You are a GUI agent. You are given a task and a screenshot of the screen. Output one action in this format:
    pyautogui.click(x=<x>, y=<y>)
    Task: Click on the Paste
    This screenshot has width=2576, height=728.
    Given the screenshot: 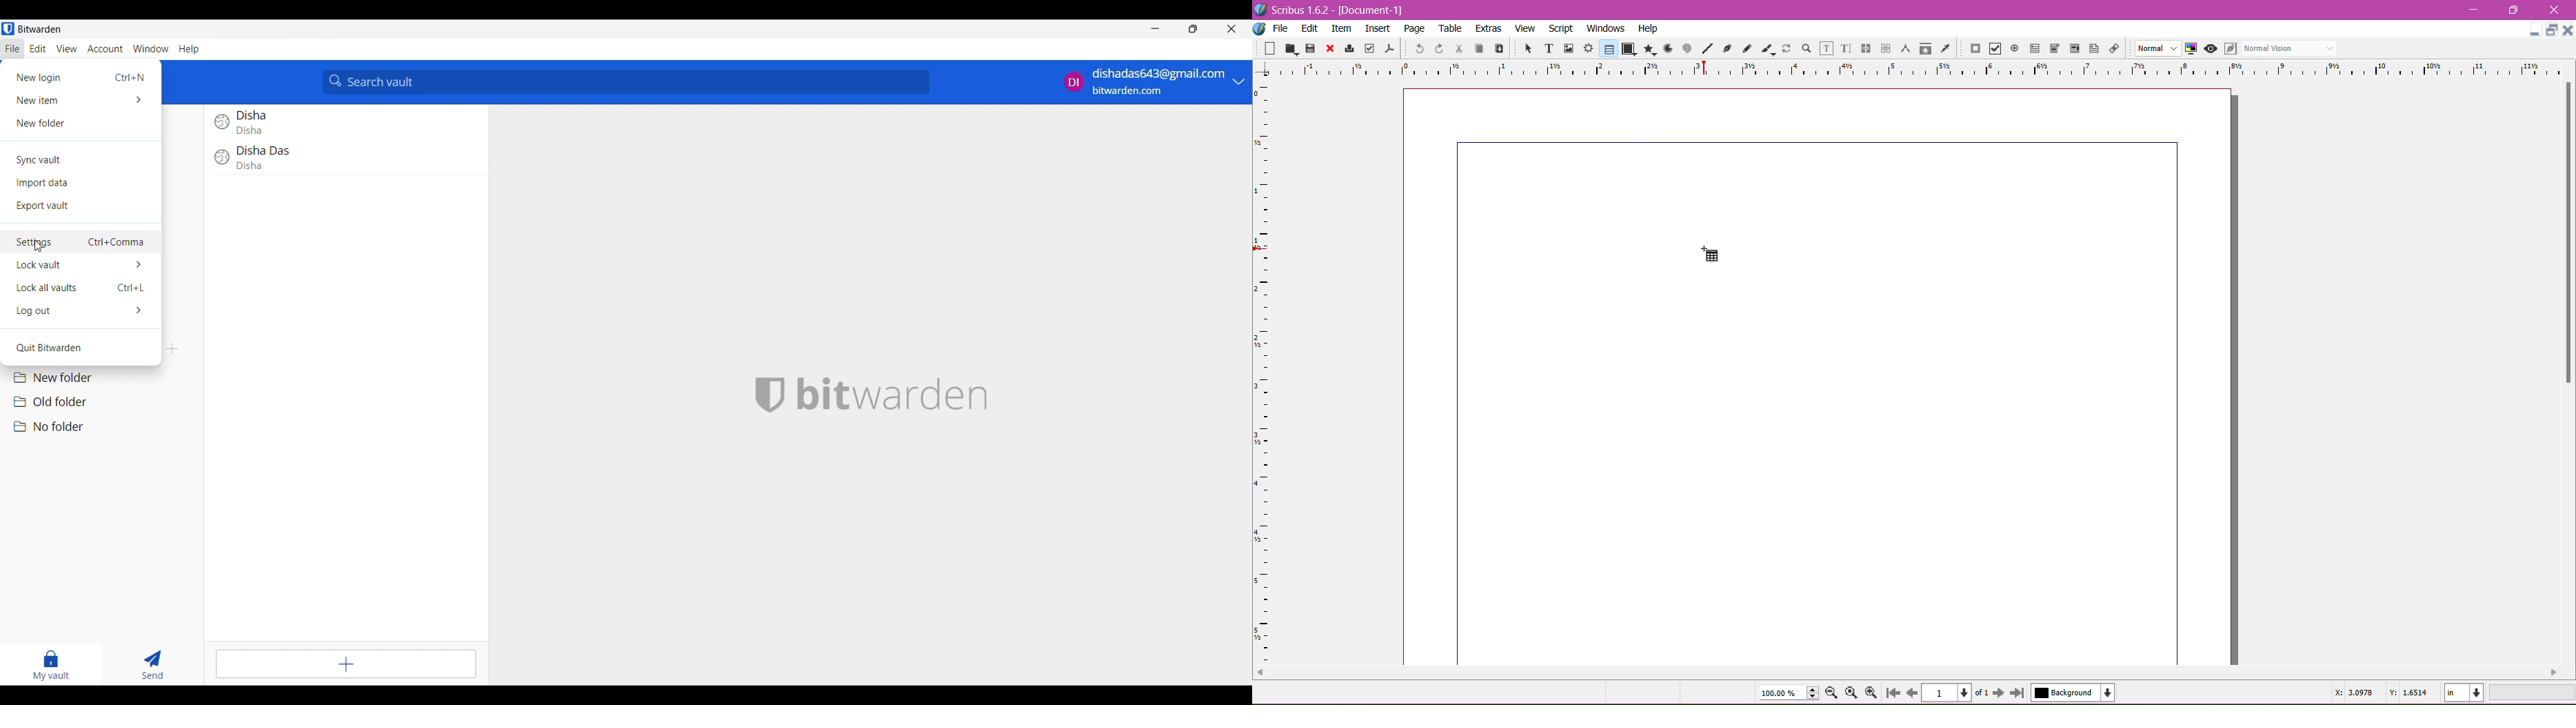 What is the action you would take?
    pyautogui.click(x=1498, y=49)
    